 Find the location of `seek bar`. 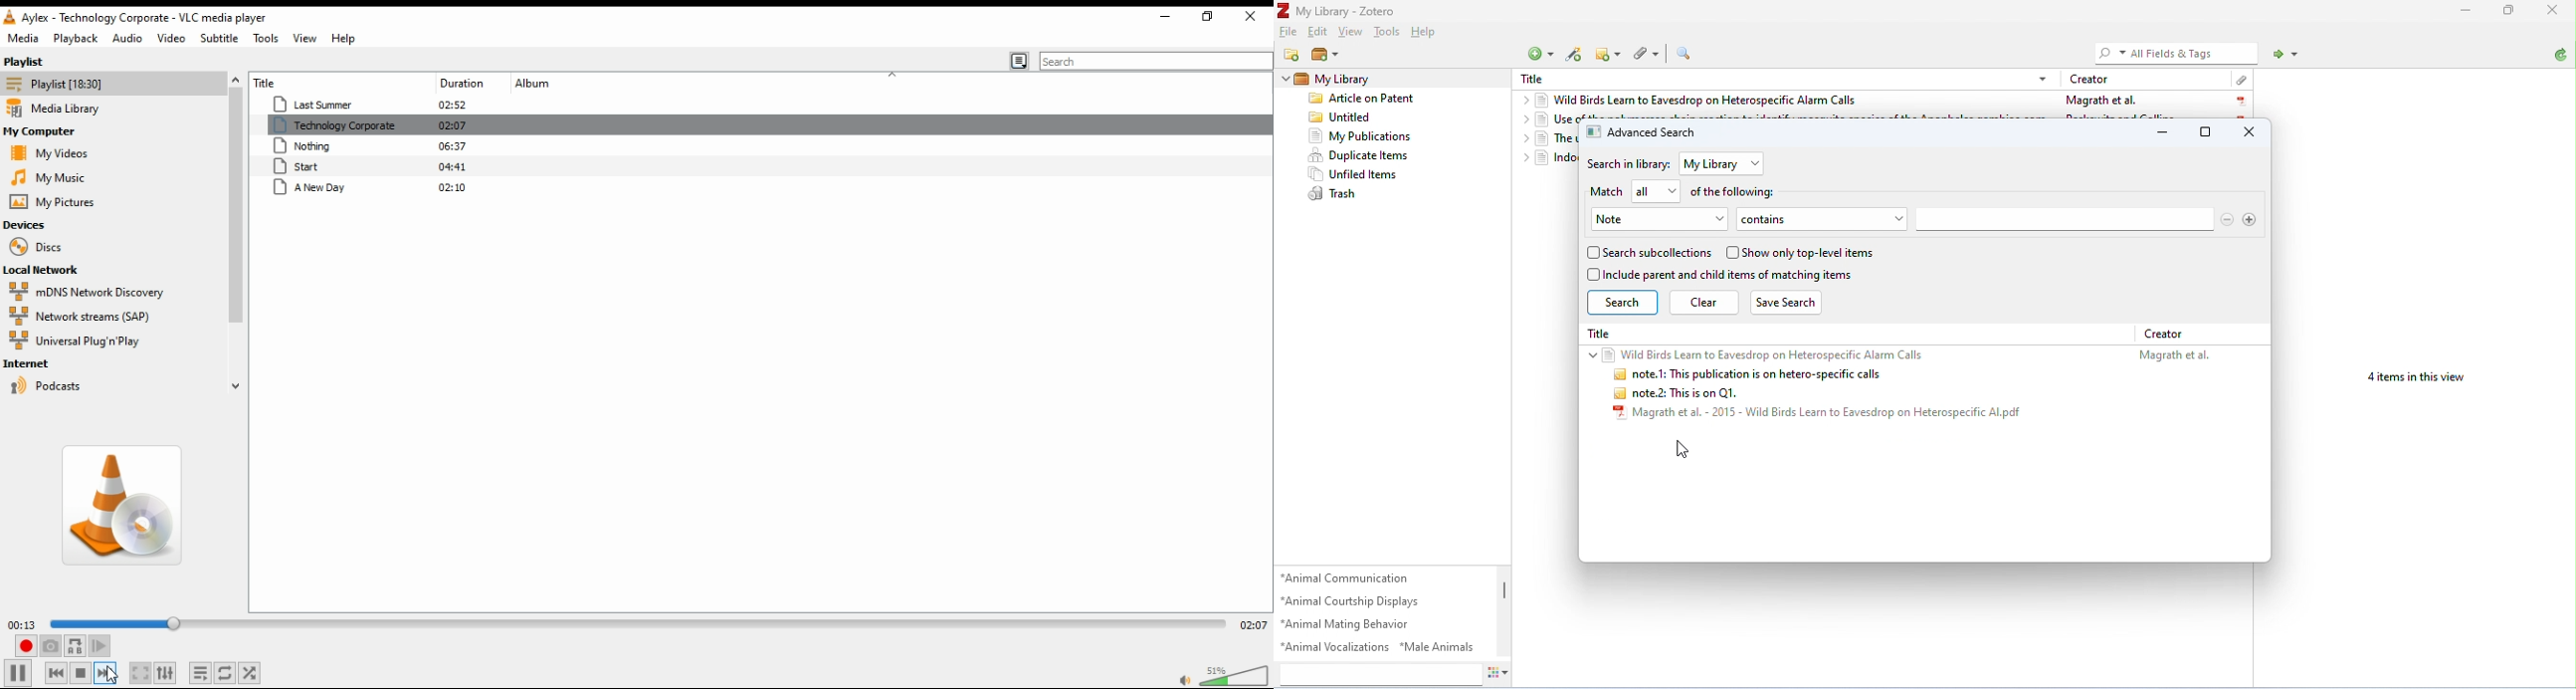

seek bar is located at coordinates (639, 624).